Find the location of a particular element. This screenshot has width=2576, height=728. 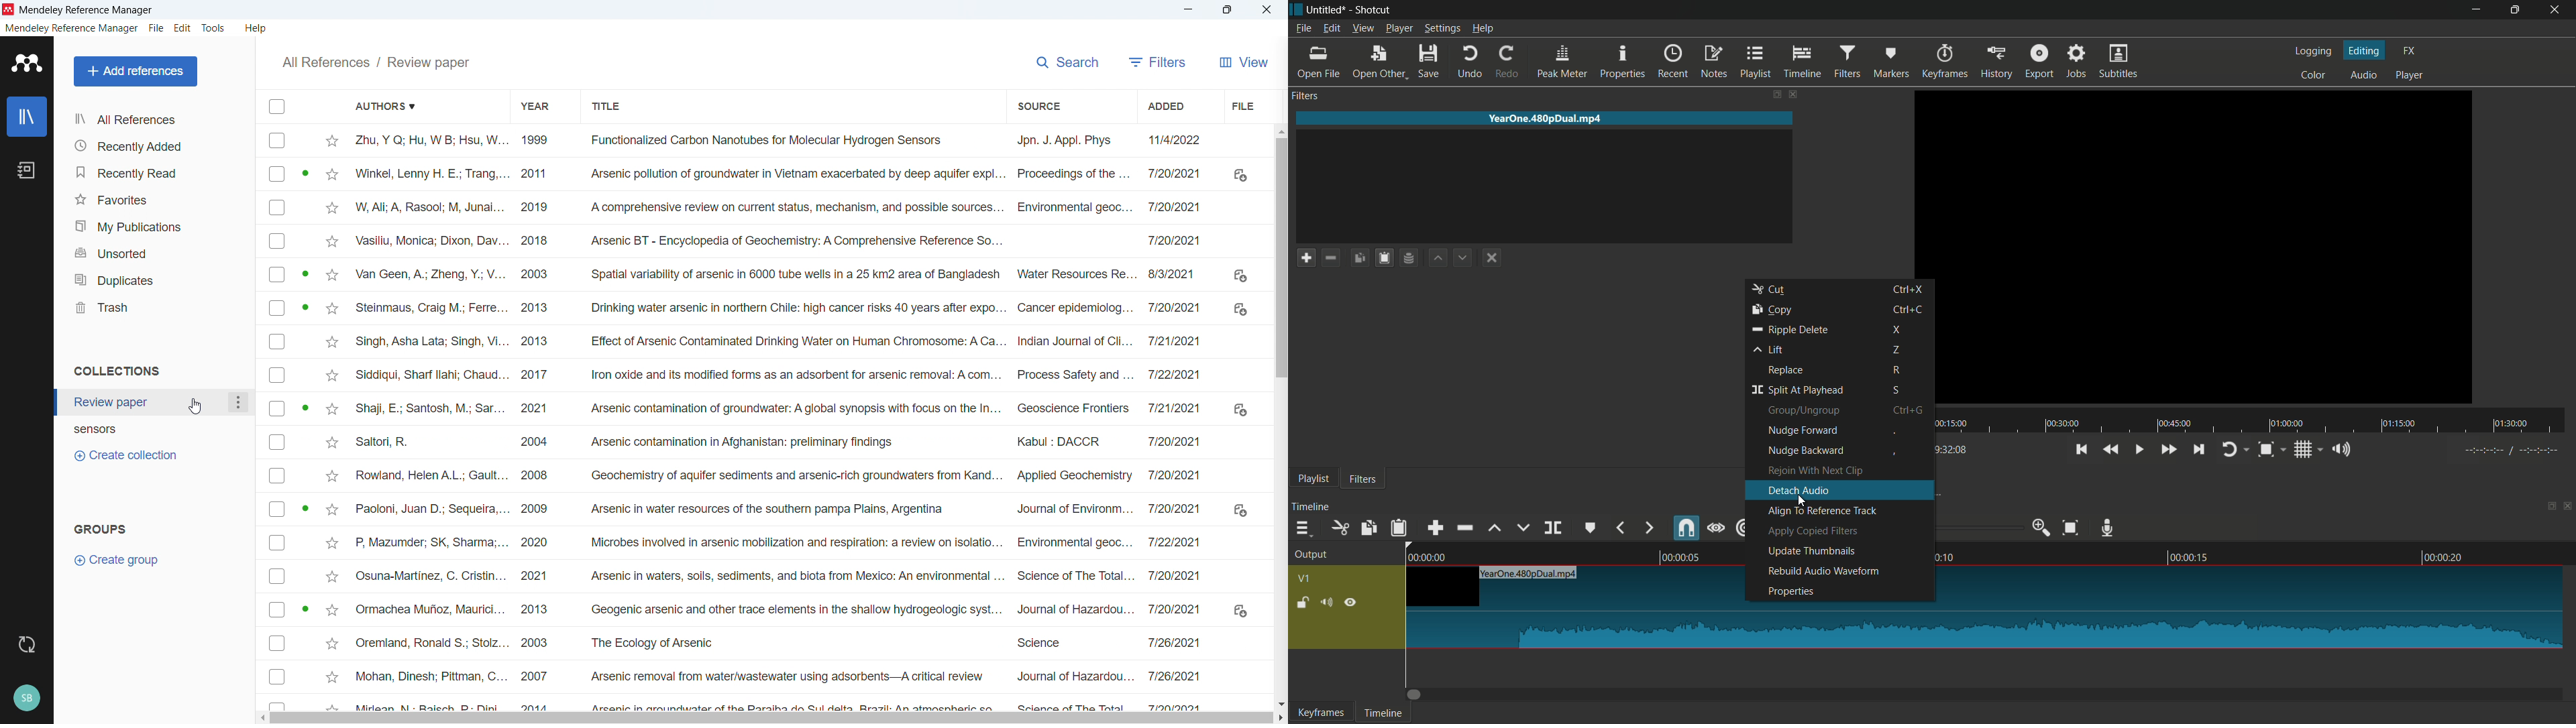

Scroll down  is located at coordinates (1280, 703).